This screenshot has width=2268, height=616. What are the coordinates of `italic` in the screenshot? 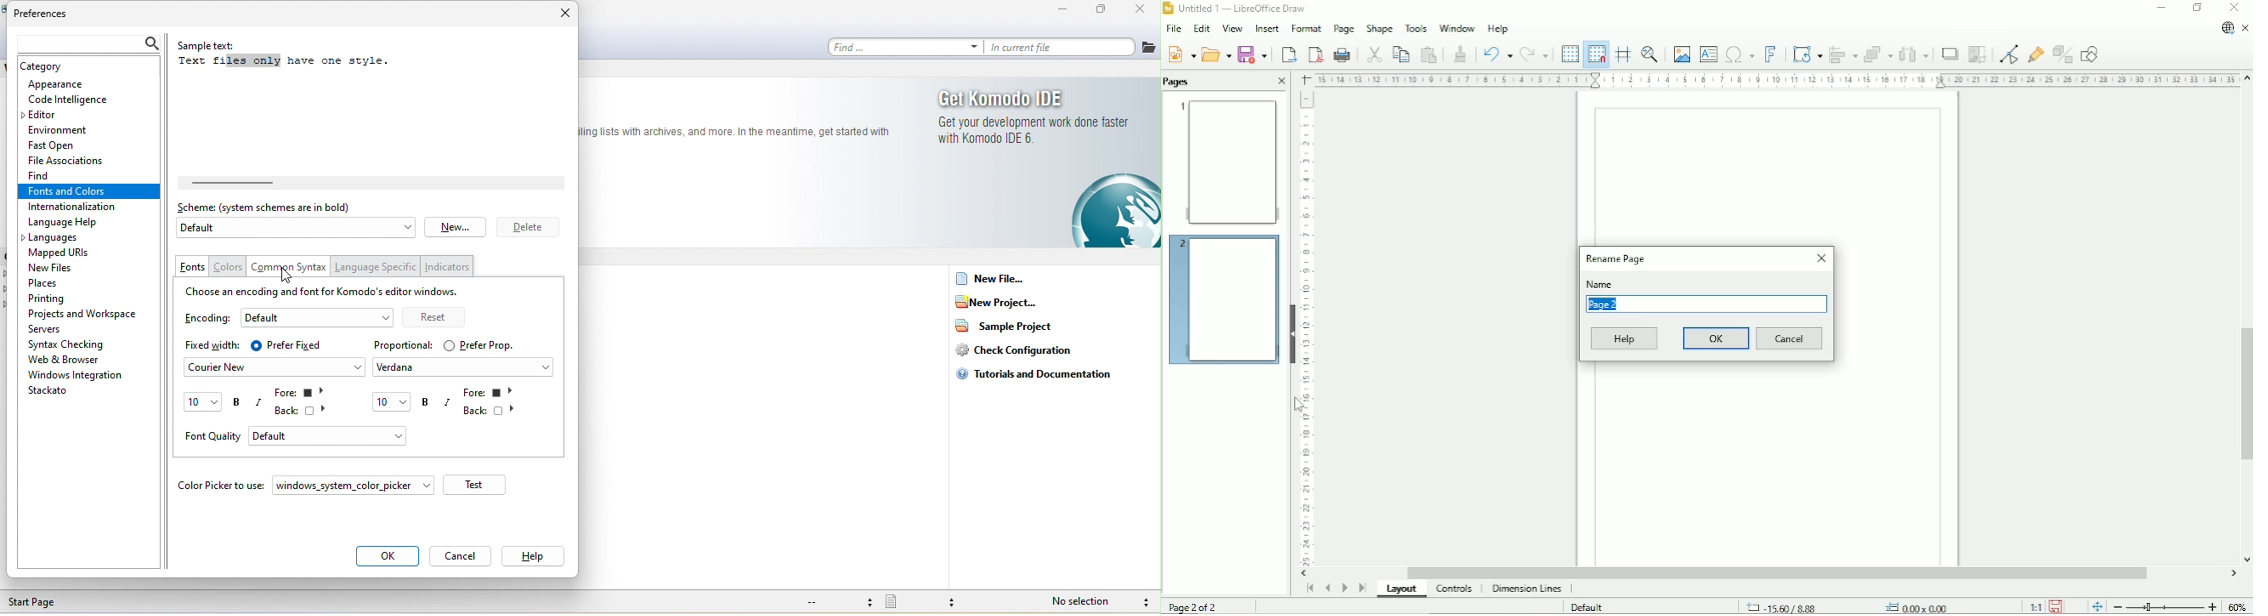 It's located at (259, 406).